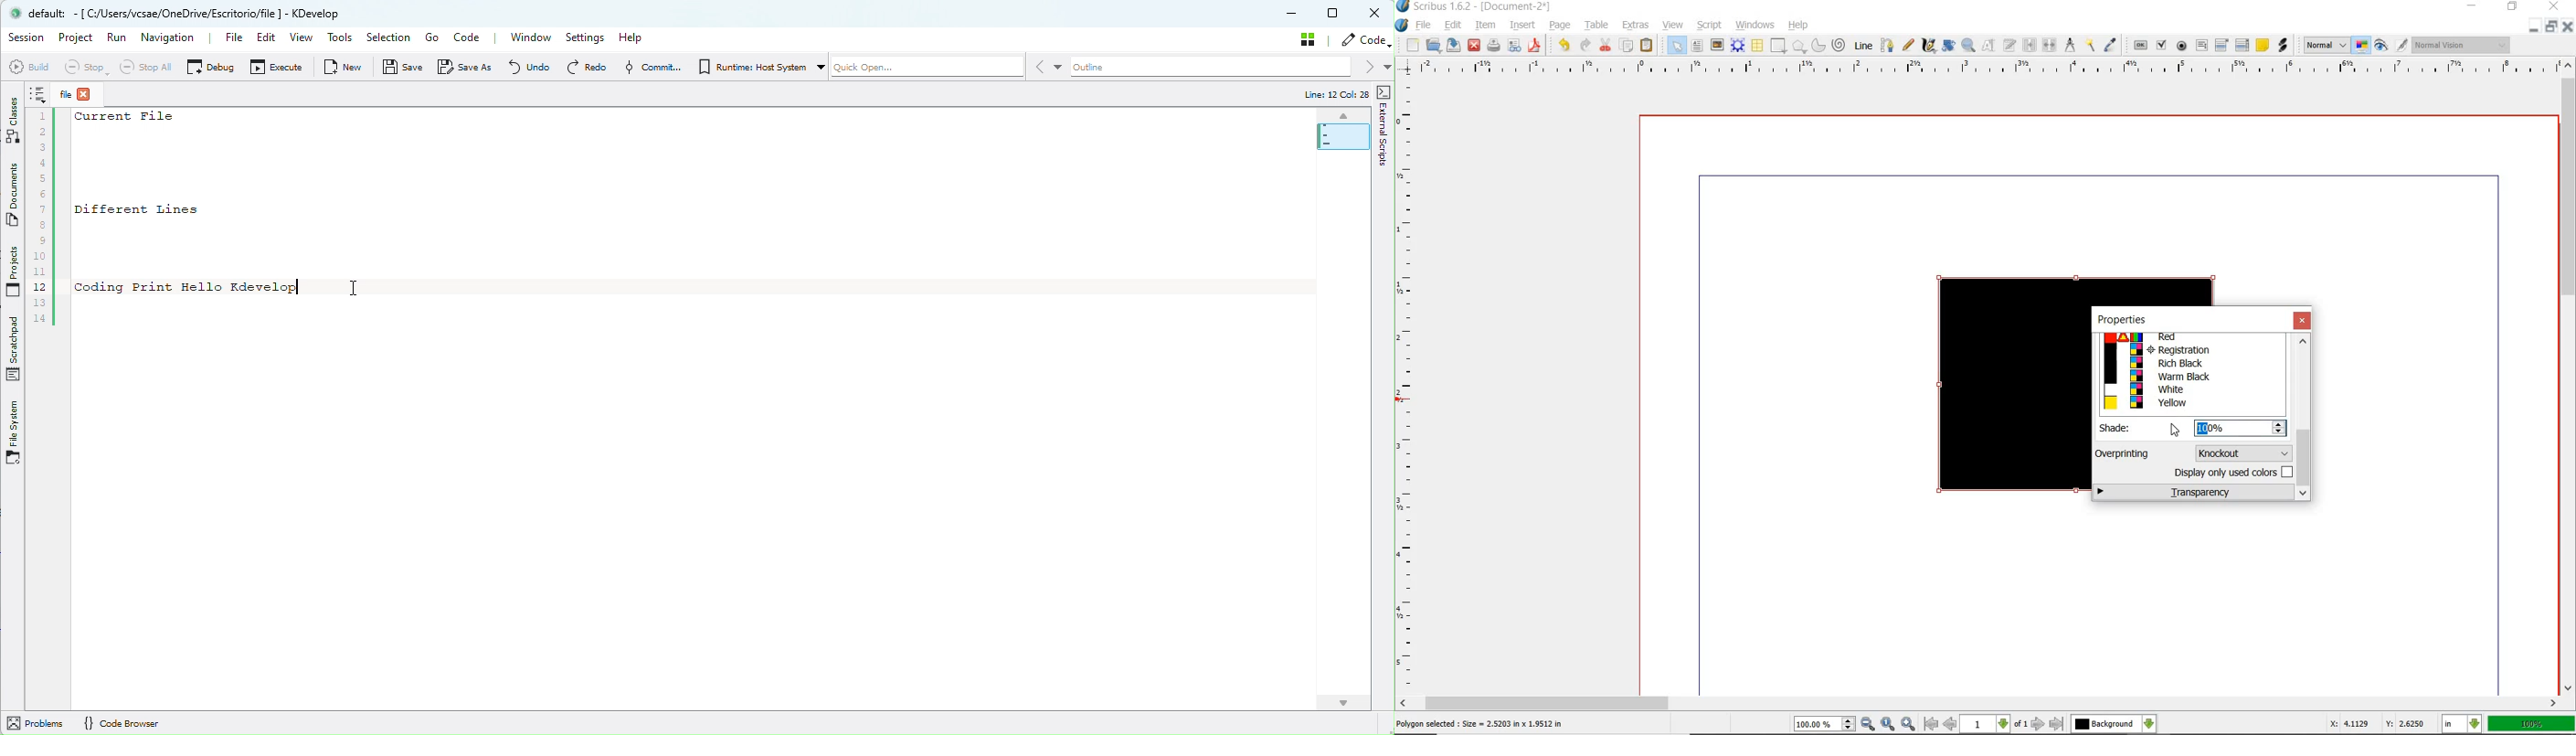  What do you see at coordinates (2192, 377) in the screenshot?
I see `Warm Black` at bounding box center [2192, 377].